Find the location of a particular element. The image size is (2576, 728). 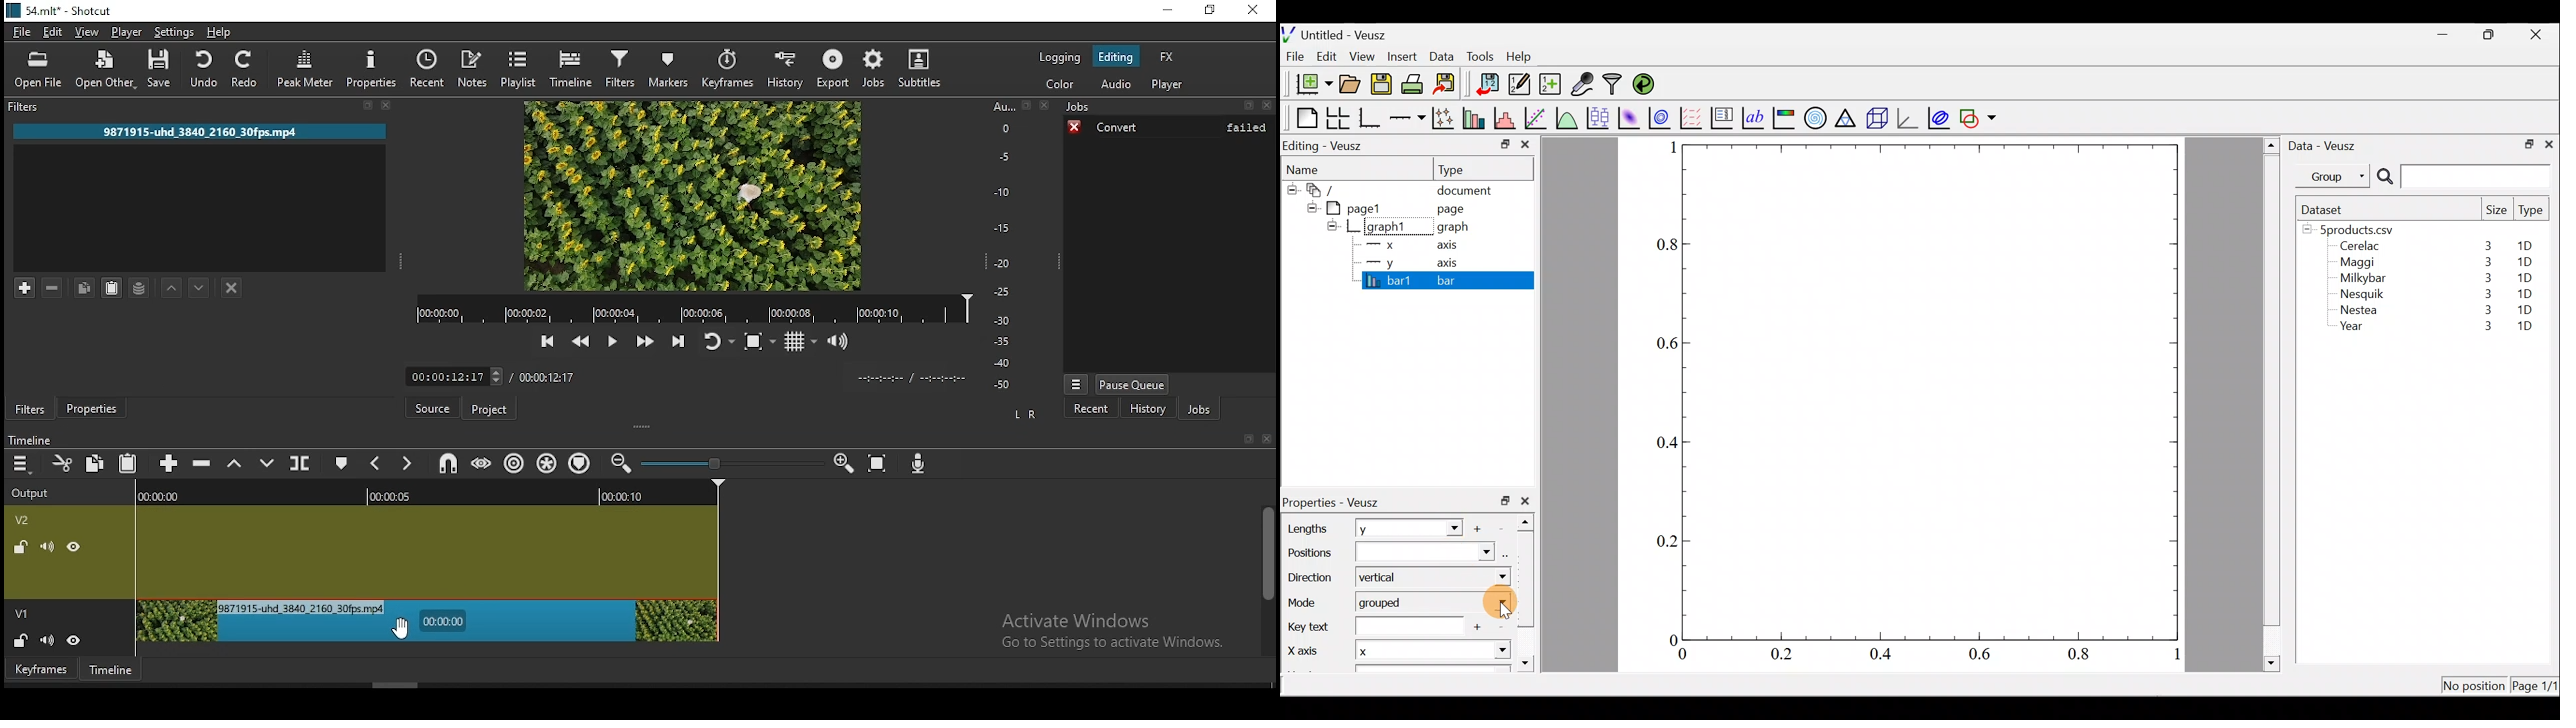

file is located at coordinates (24, 33).